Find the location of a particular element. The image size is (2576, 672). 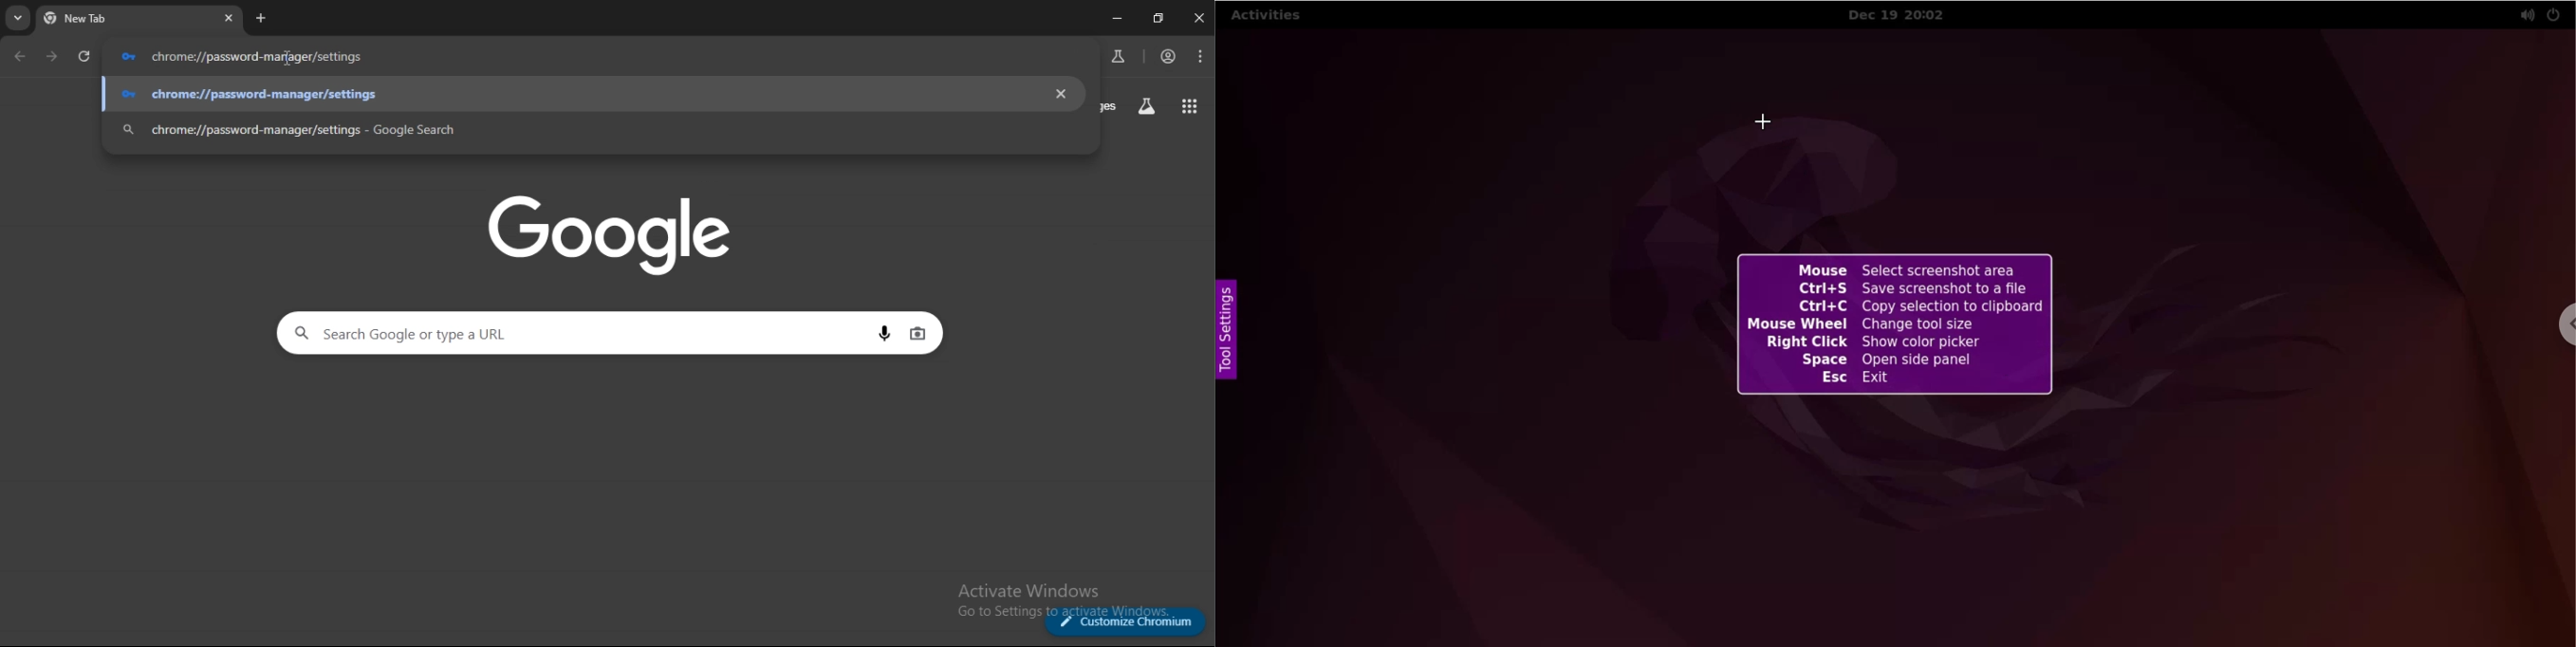

go back one page is located at coordinates (20, 57).